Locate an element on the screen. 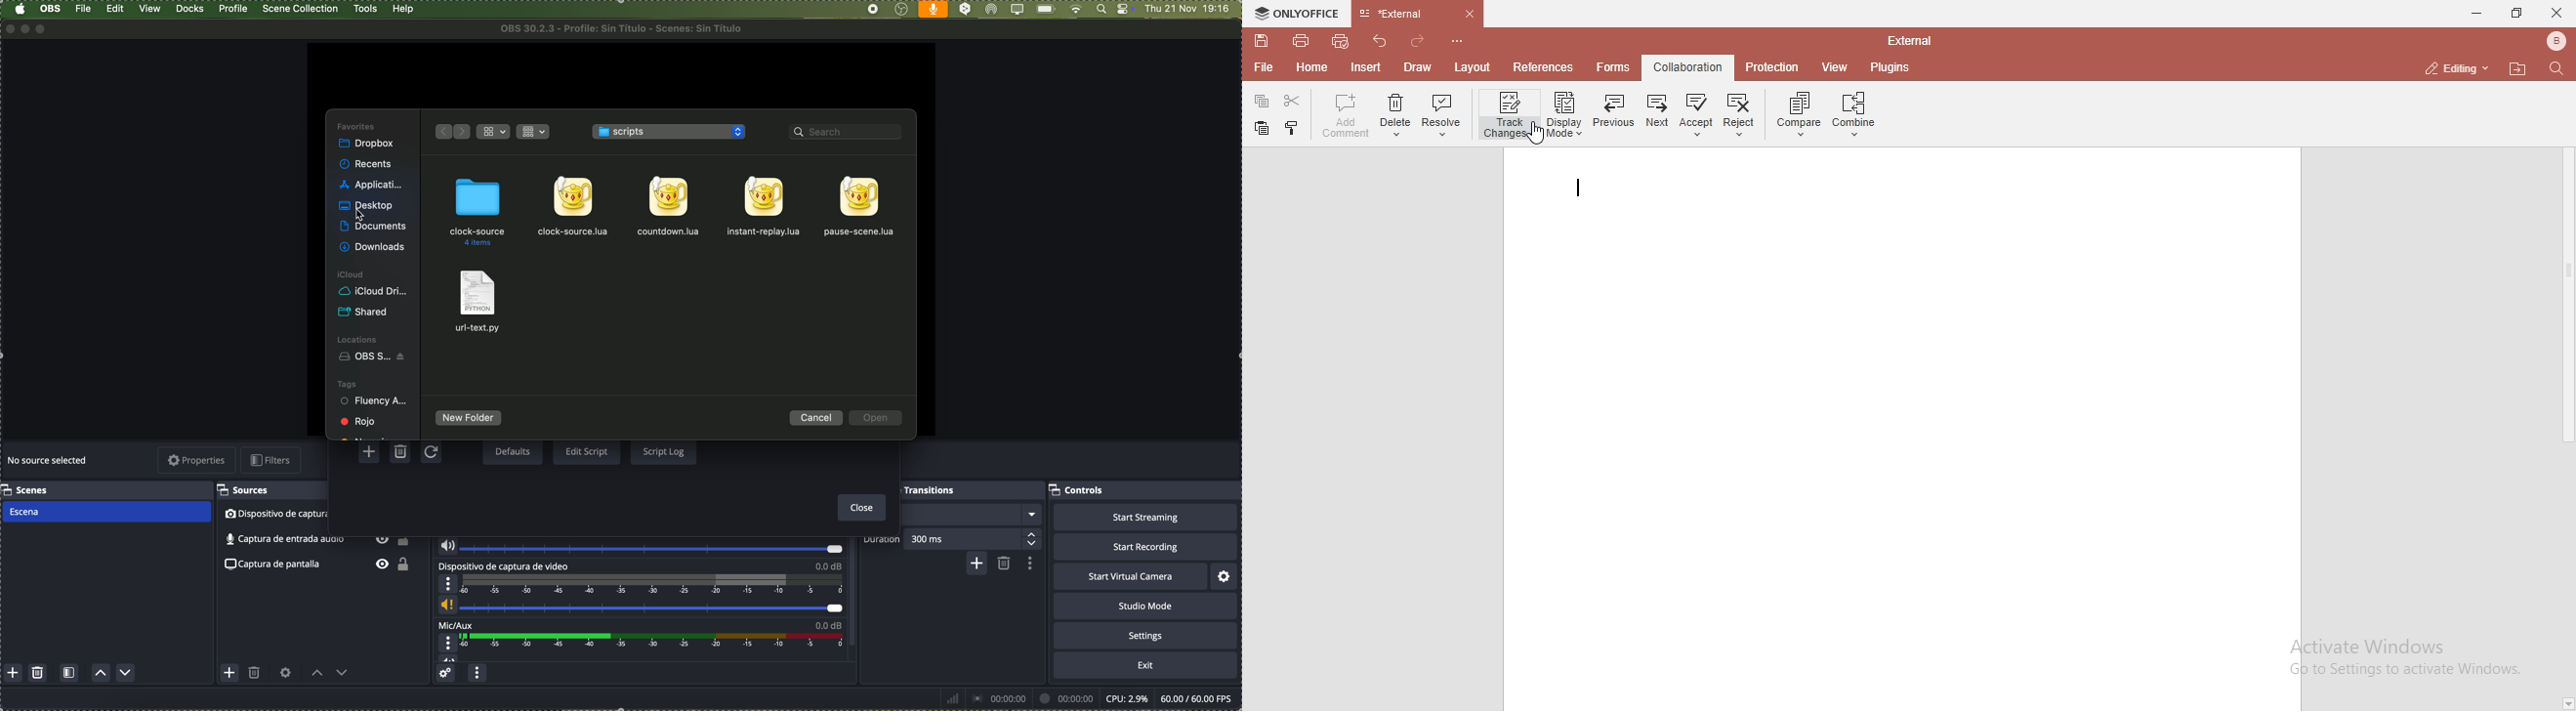 The image size is (2576, 728). page up is located at coordinates (2567, 90).